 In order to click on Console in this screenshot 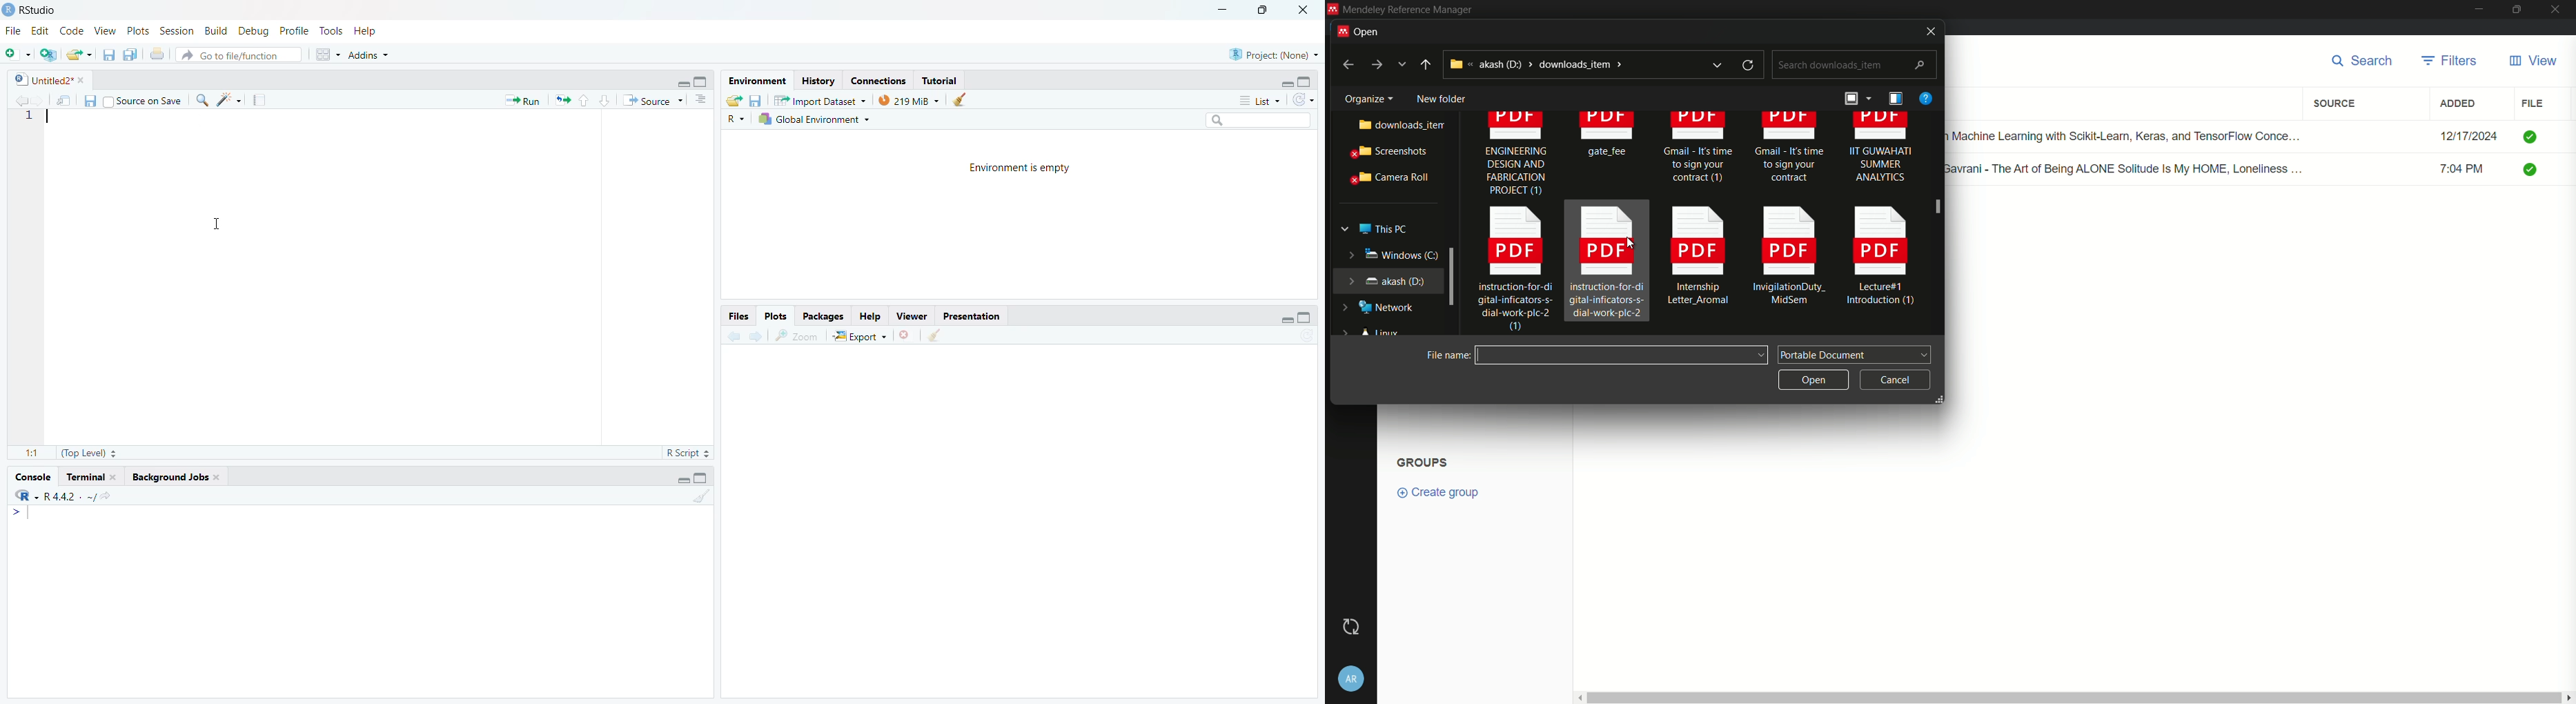, I will do `click(360, 600)`.